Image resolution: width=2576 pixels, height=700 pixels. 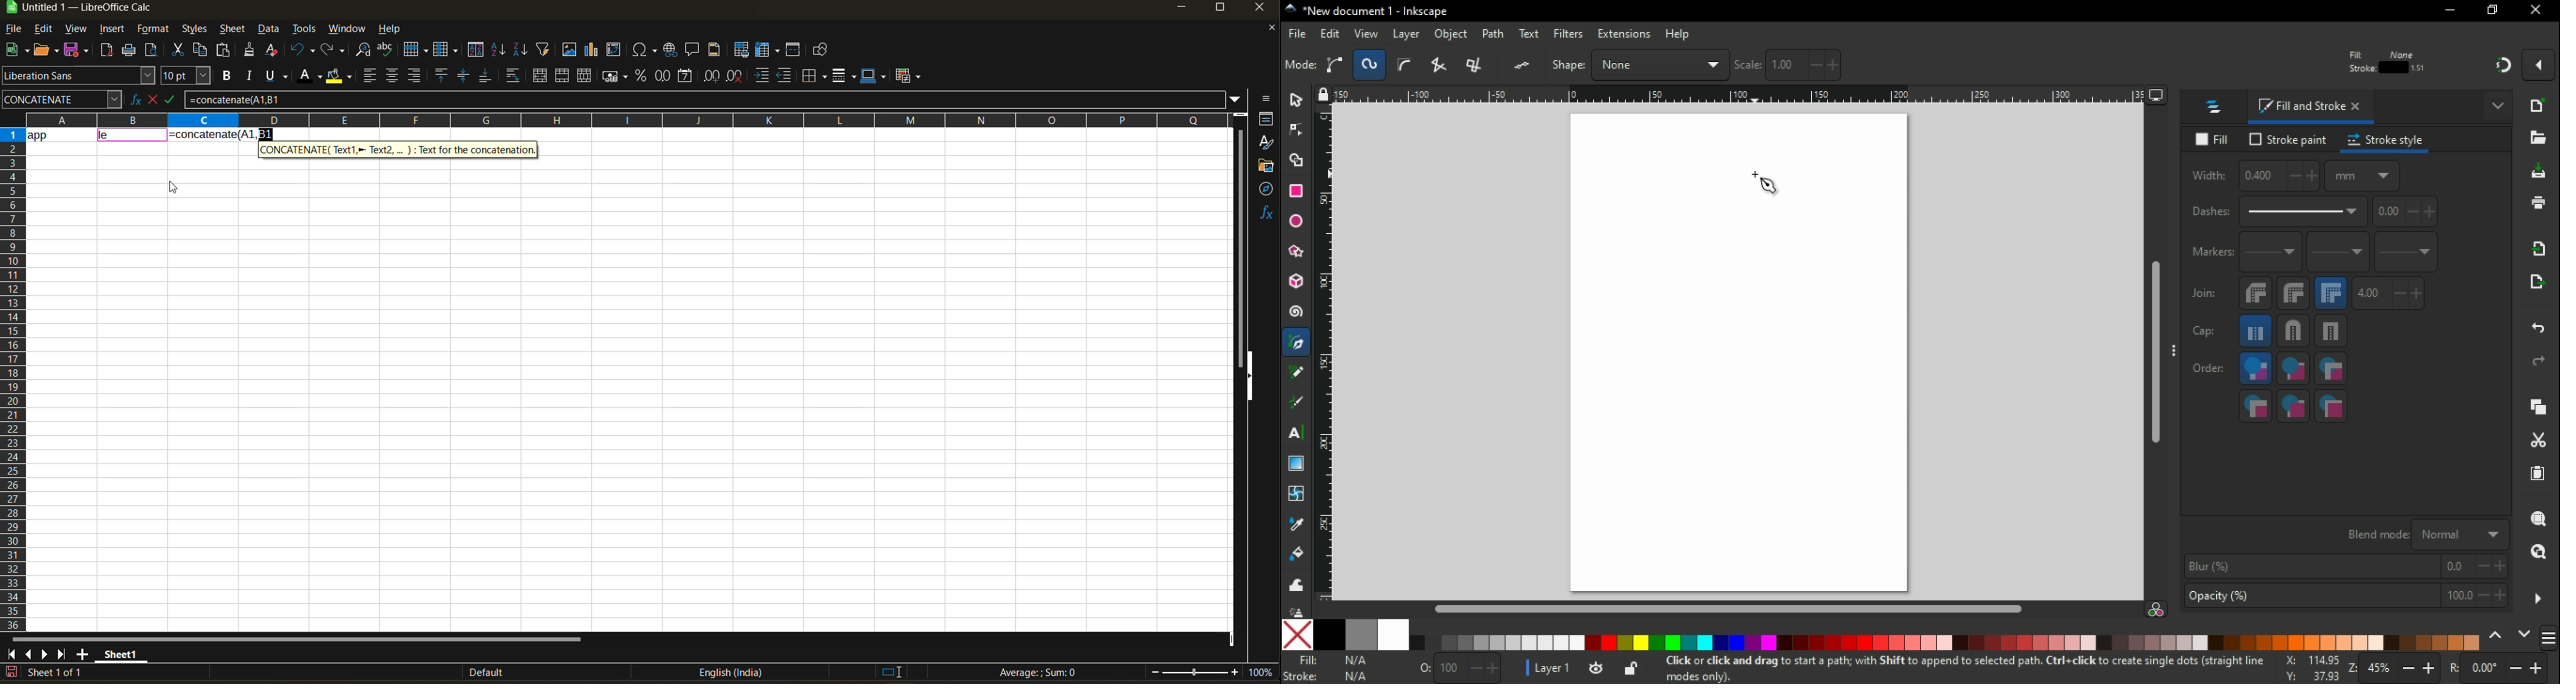 What do you see at coordinates (1330, 35) in the screenshot?
I see `edit` at bounding box center [1330, 35].